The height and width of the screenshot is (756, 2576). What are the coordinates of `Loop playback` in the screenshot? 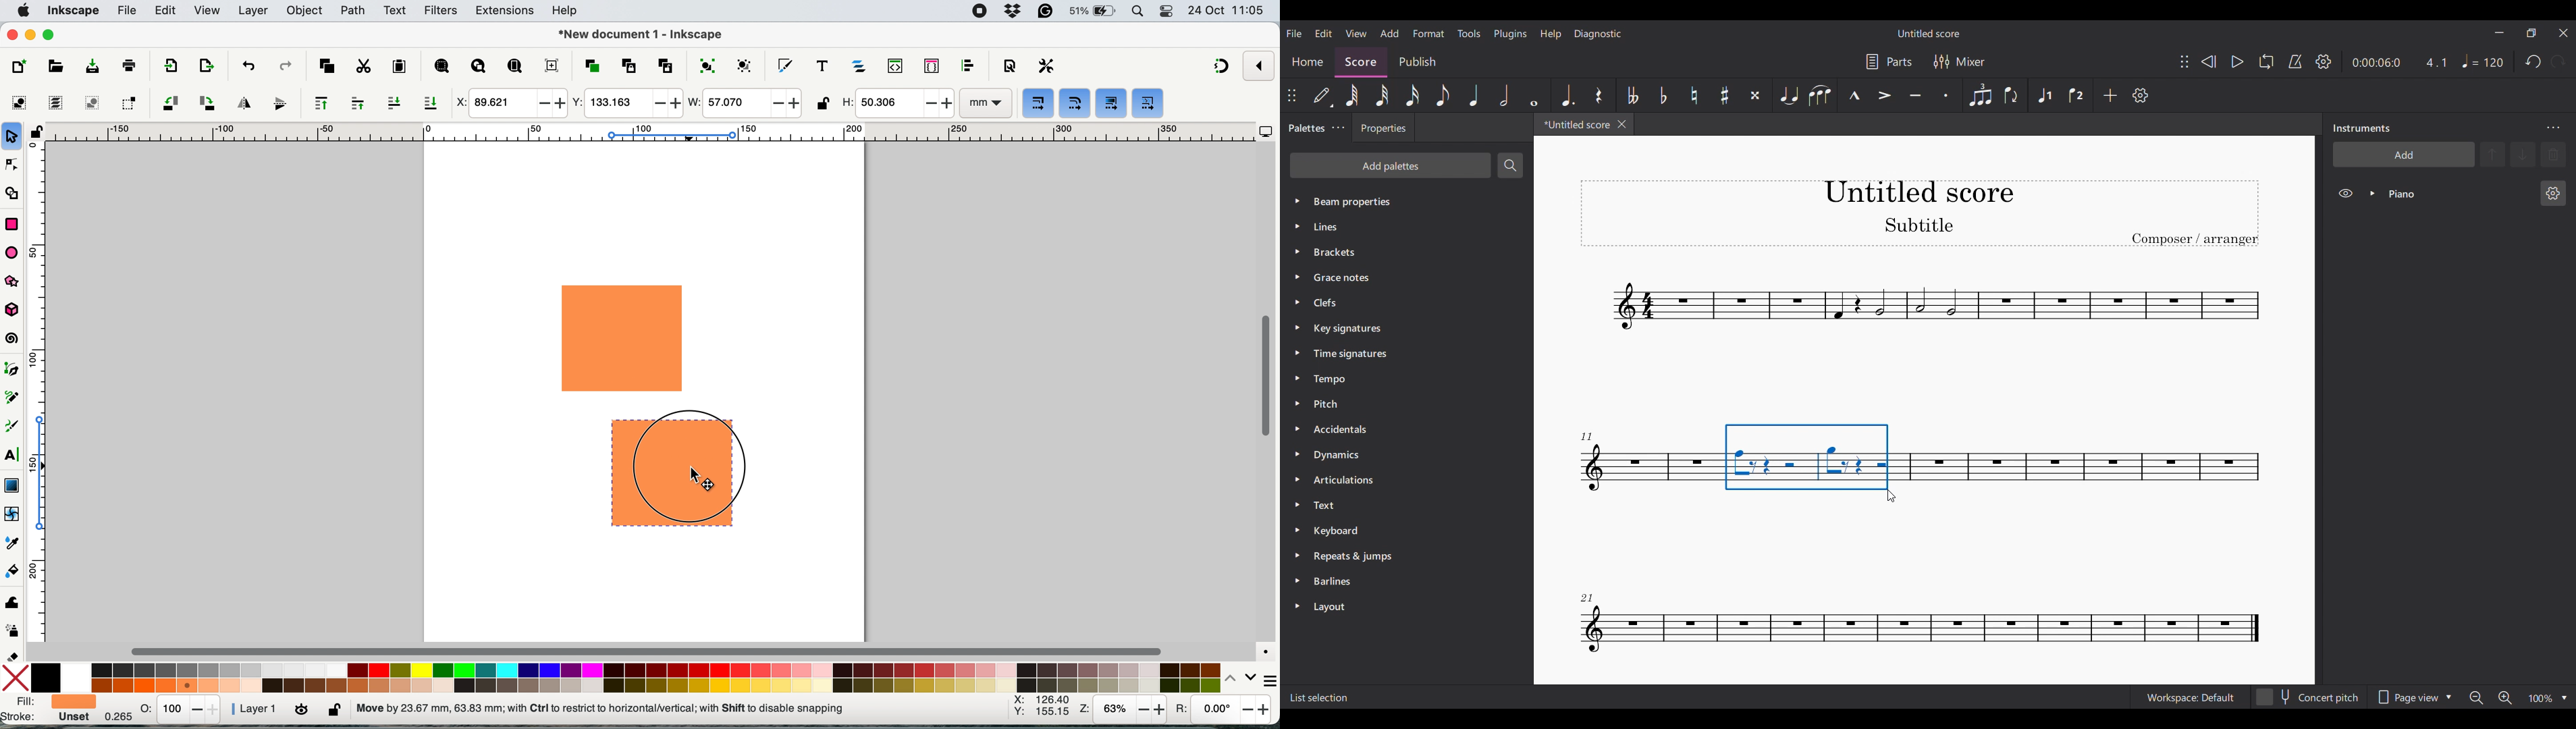 It's located at (2266, 61).